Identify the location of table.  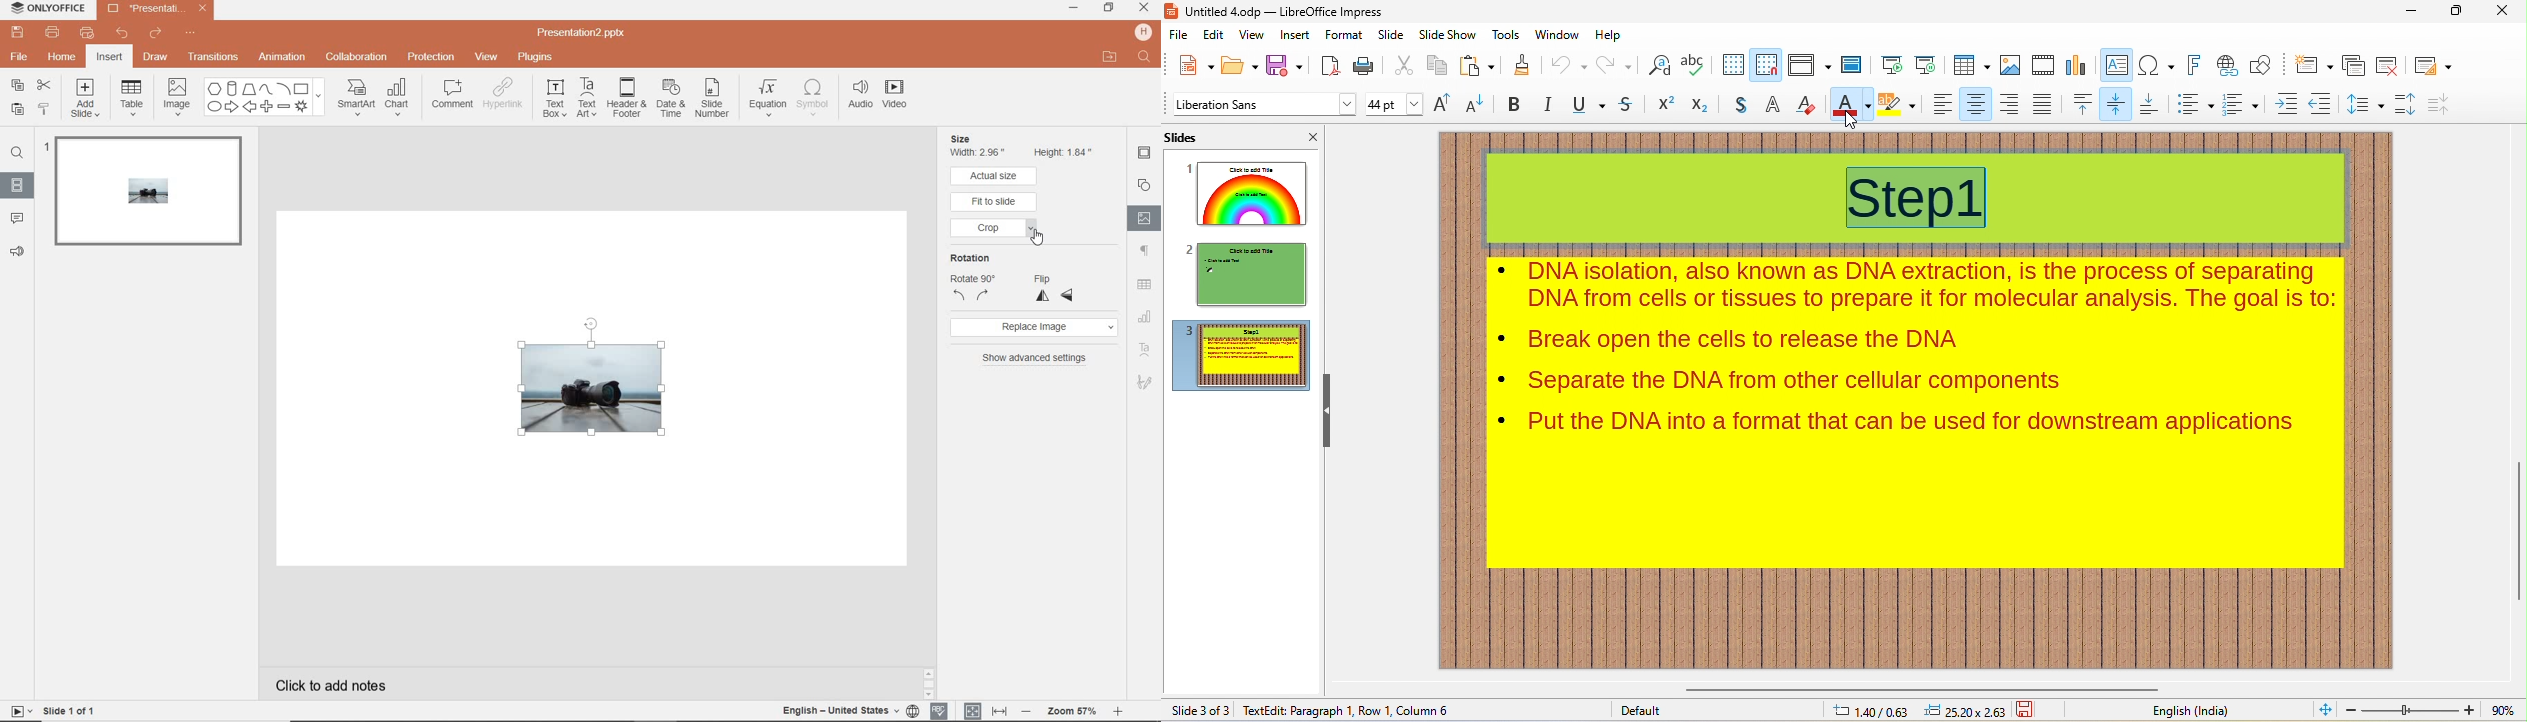
(134, 98).